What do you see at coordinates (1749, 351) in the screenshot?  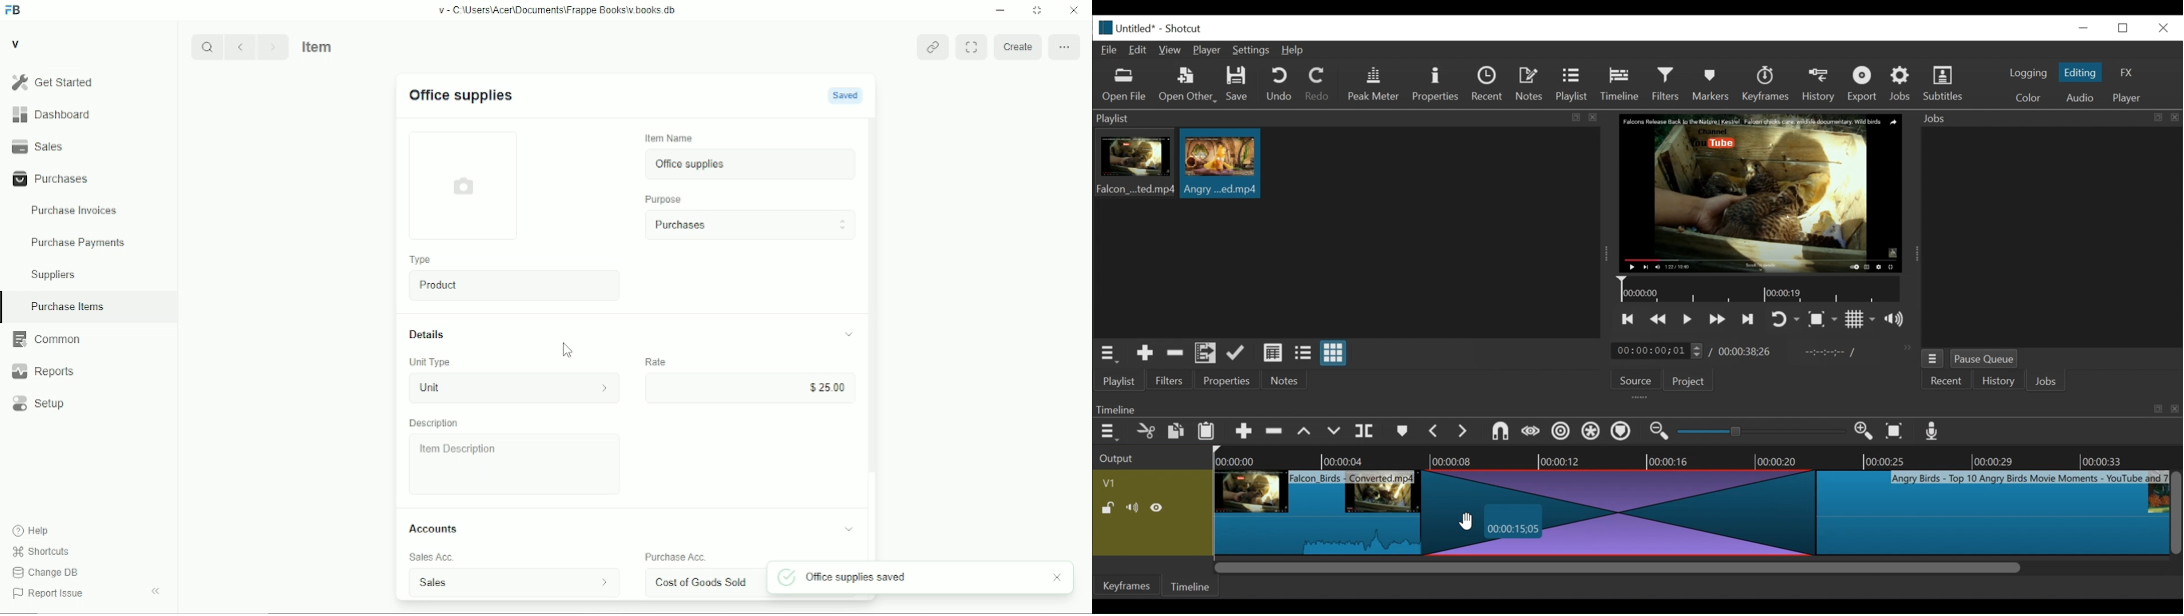 I see `Total duration` at bounding box center [1749, 351].